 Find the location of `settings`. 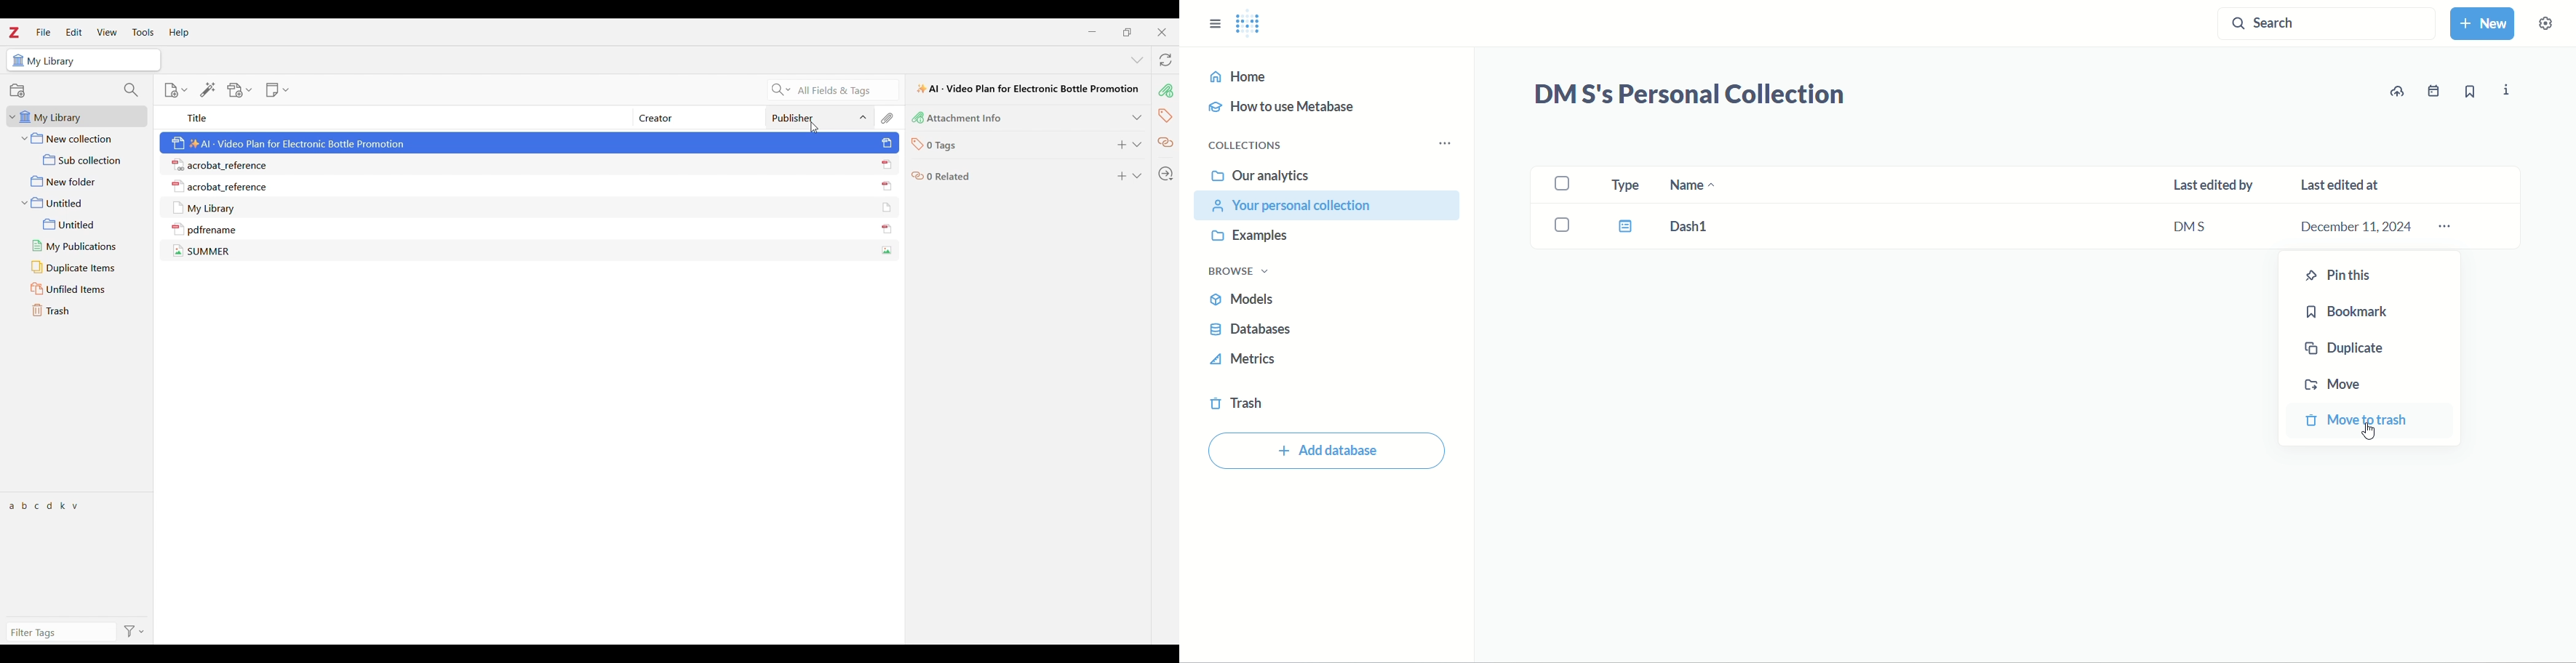

settings is located at coordinates (2553, 28).